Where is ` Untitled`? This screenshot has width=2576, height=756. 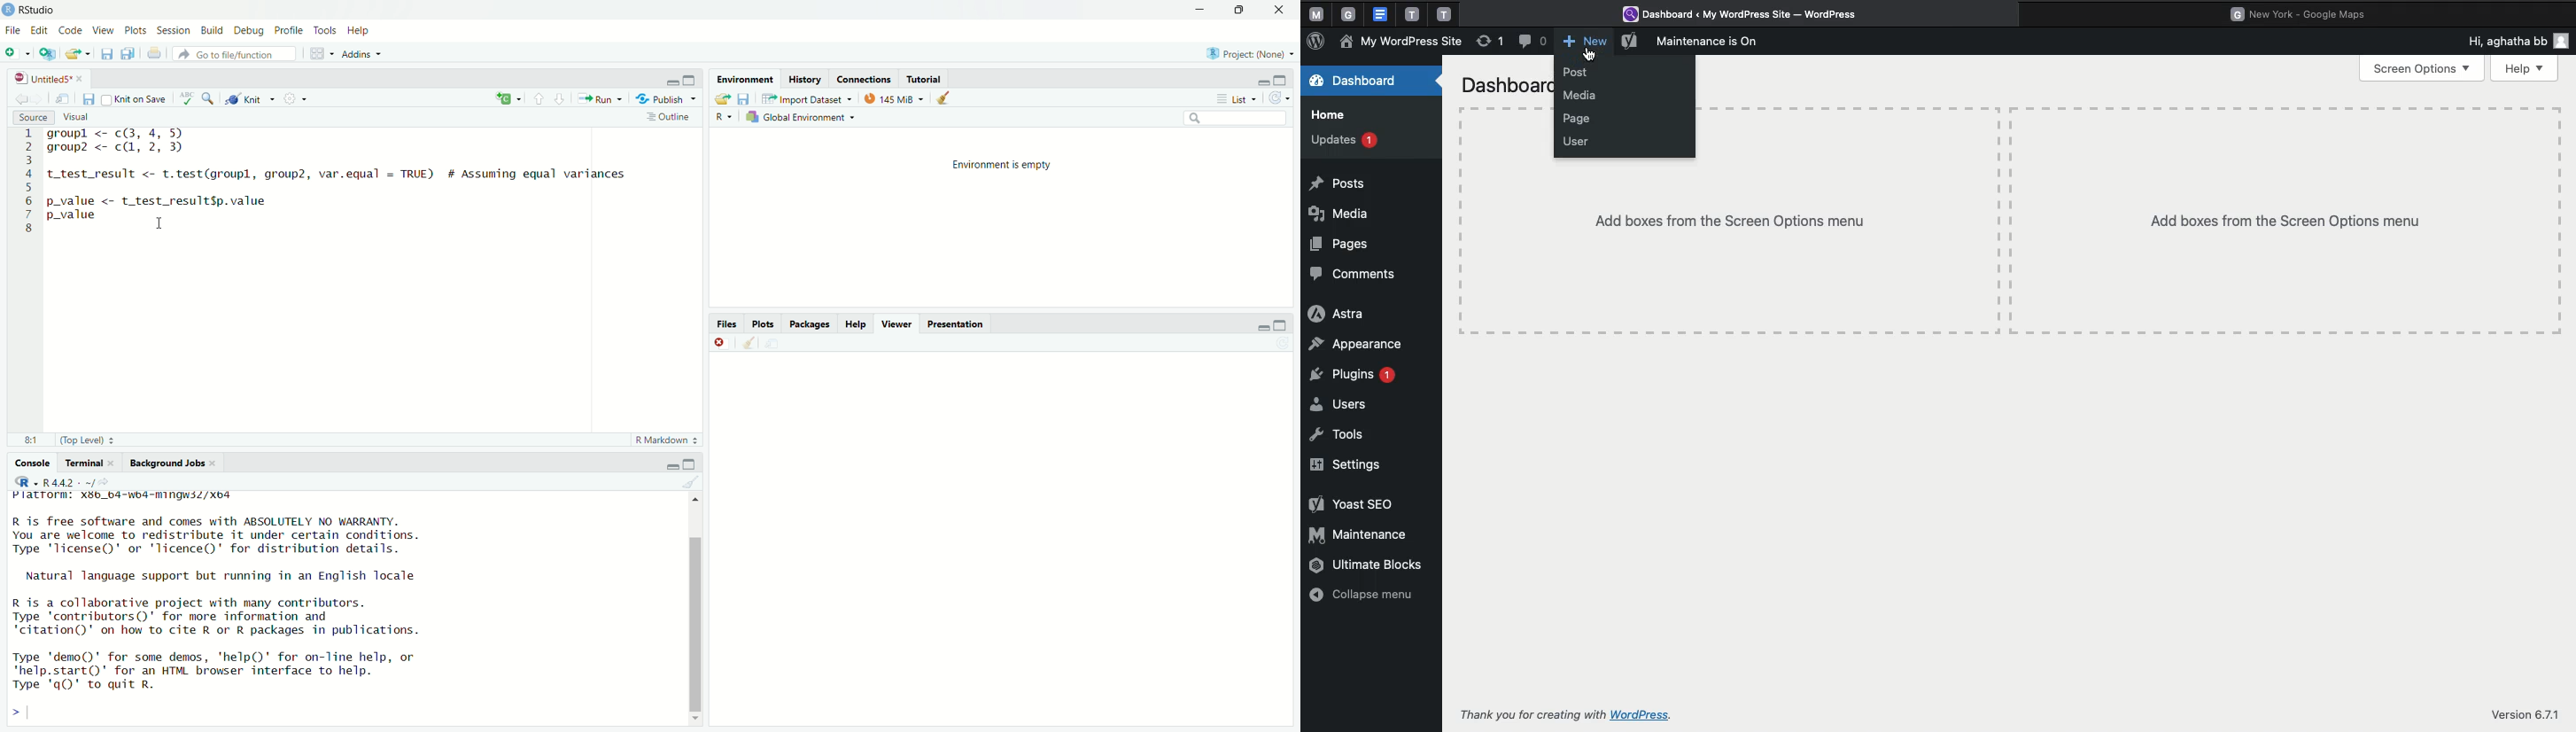  Untitled is located at coordinates (48, 77).